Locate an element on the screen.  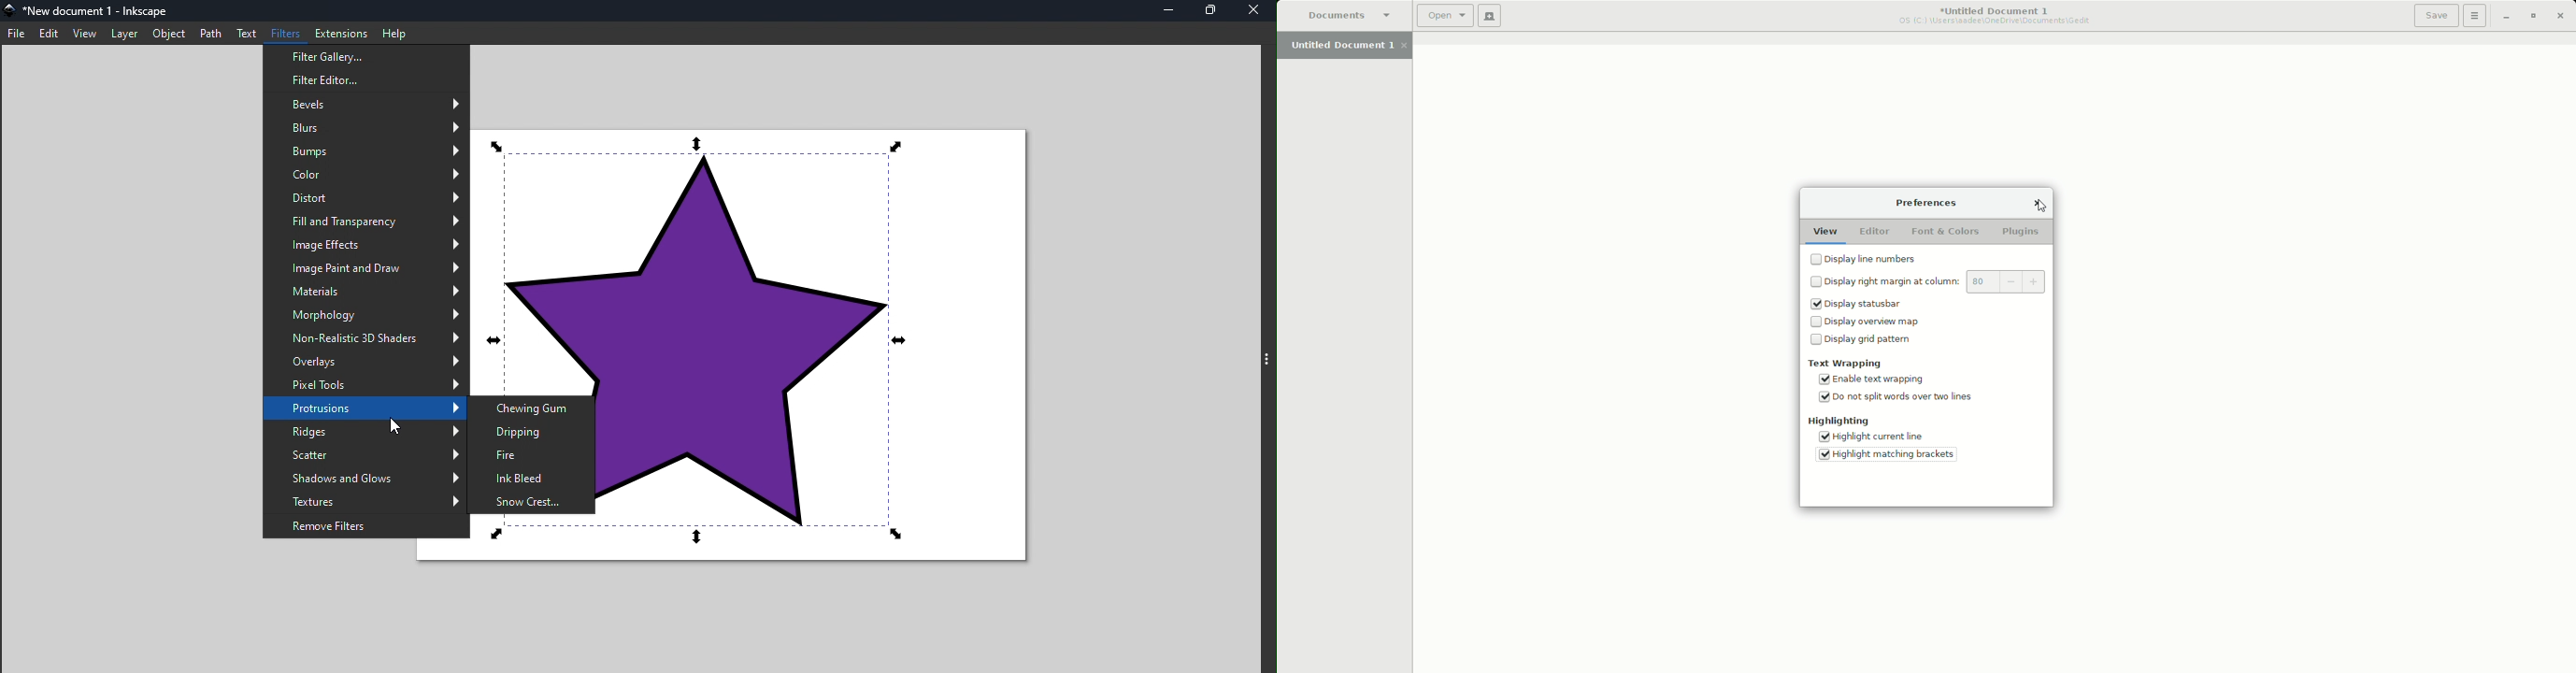
View is located at coordinates (84, 33).